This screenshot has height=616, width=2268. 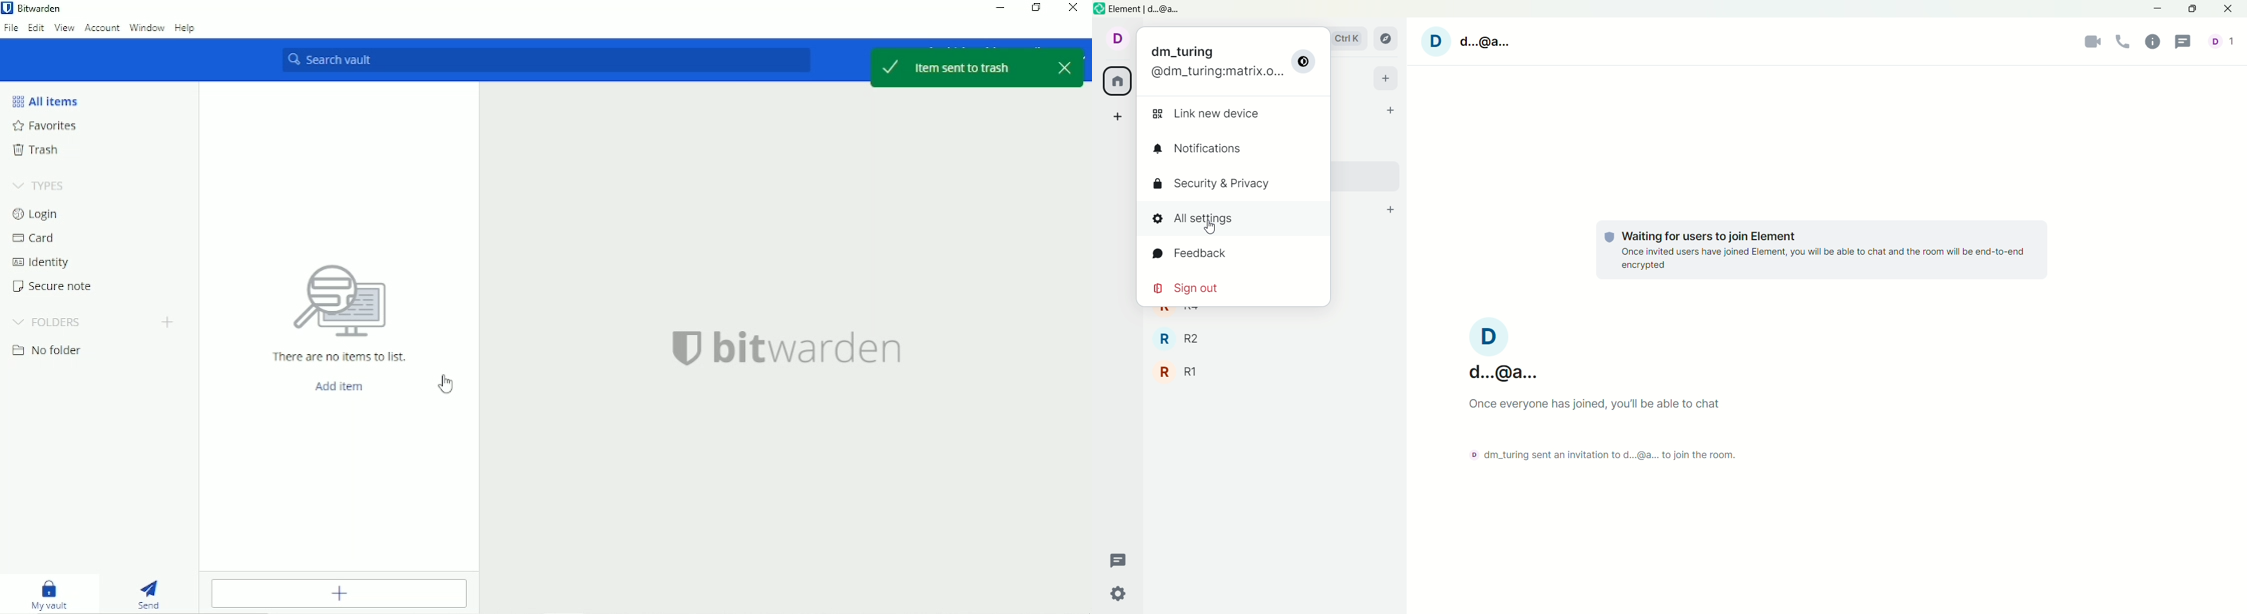 I want to click on Trash, so click(x=38, y=150).